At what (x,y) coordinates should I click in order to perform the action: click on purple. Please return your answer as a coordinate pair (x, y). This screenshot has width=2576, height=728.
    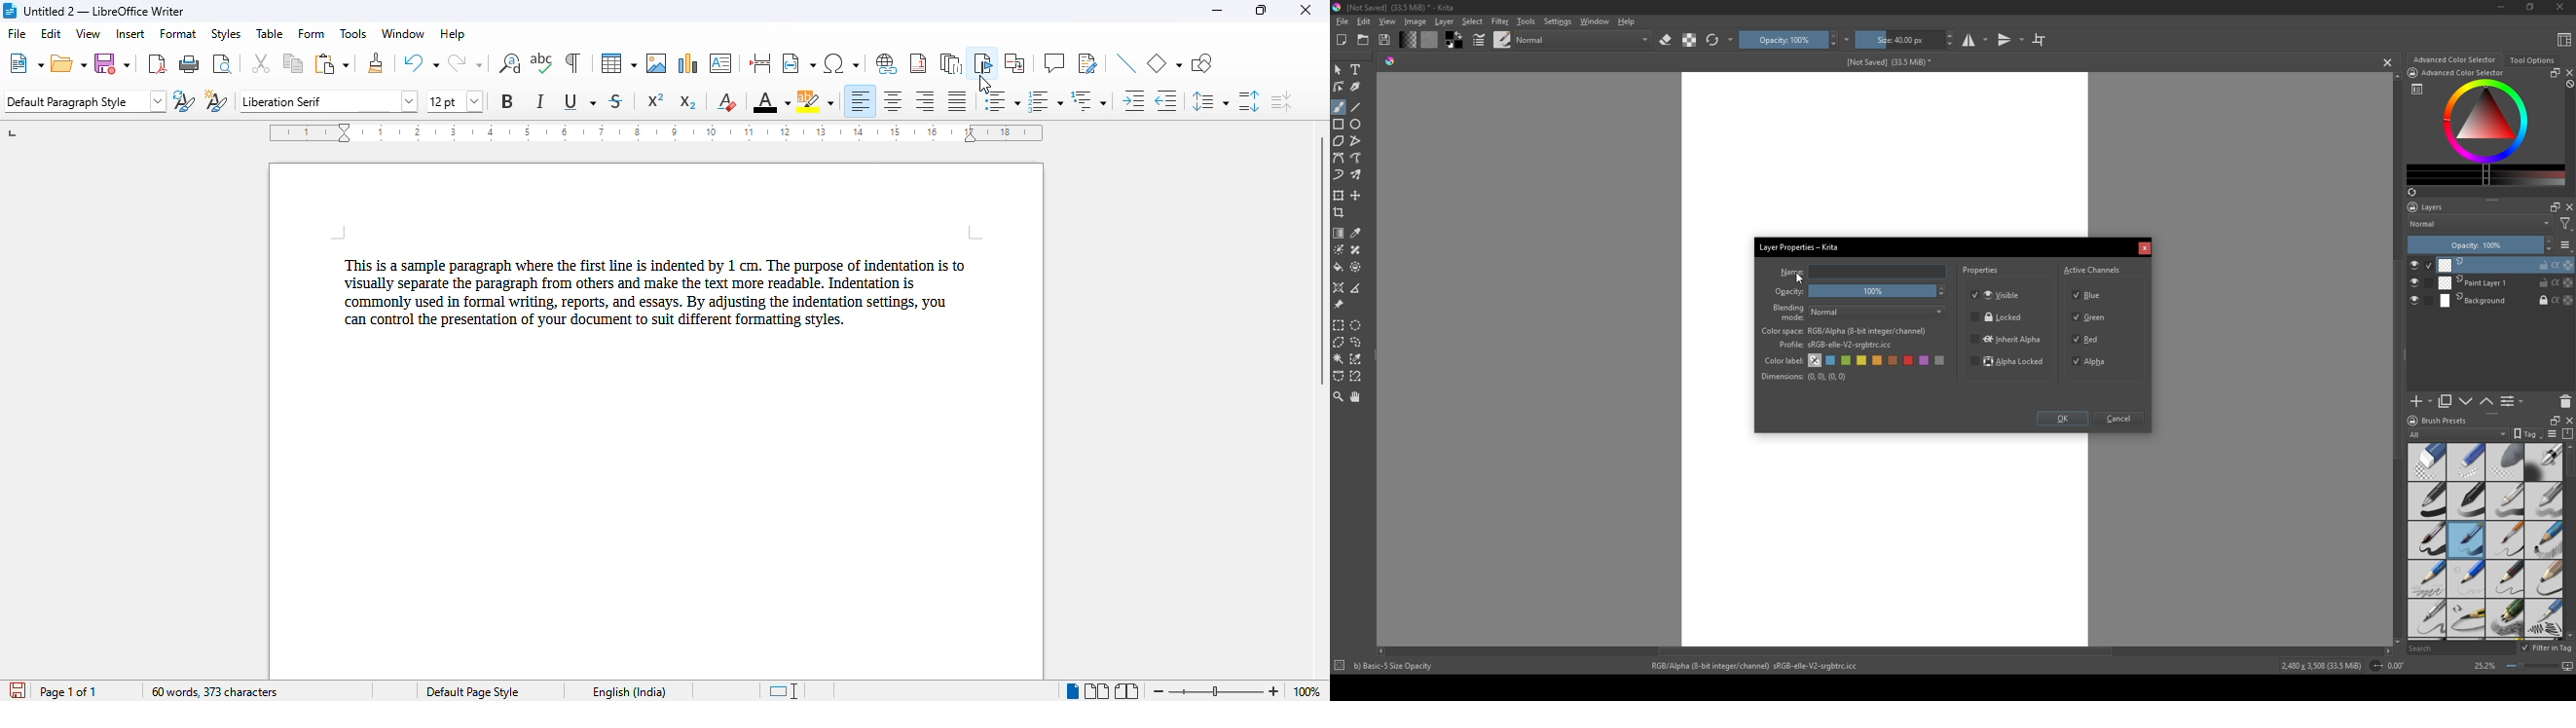
    Looking at the image, I should click on (1926, 361).